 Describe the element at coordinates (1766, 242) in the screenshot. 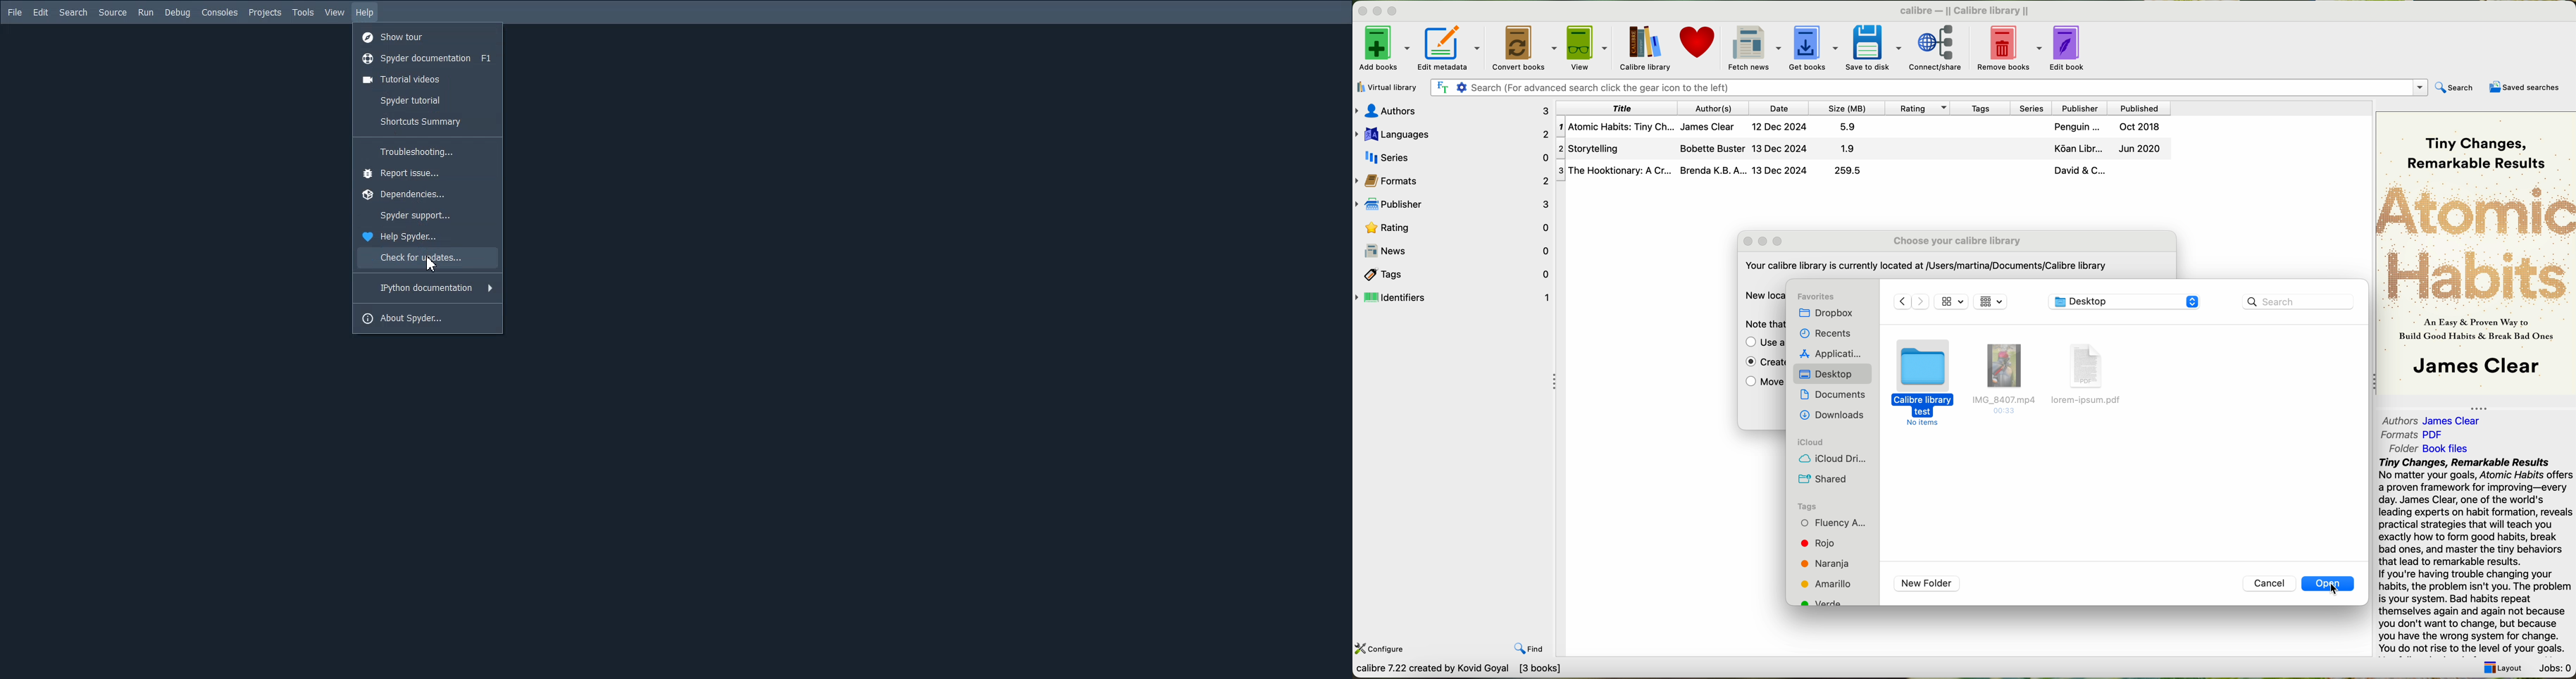

I see `minimize` at that location.